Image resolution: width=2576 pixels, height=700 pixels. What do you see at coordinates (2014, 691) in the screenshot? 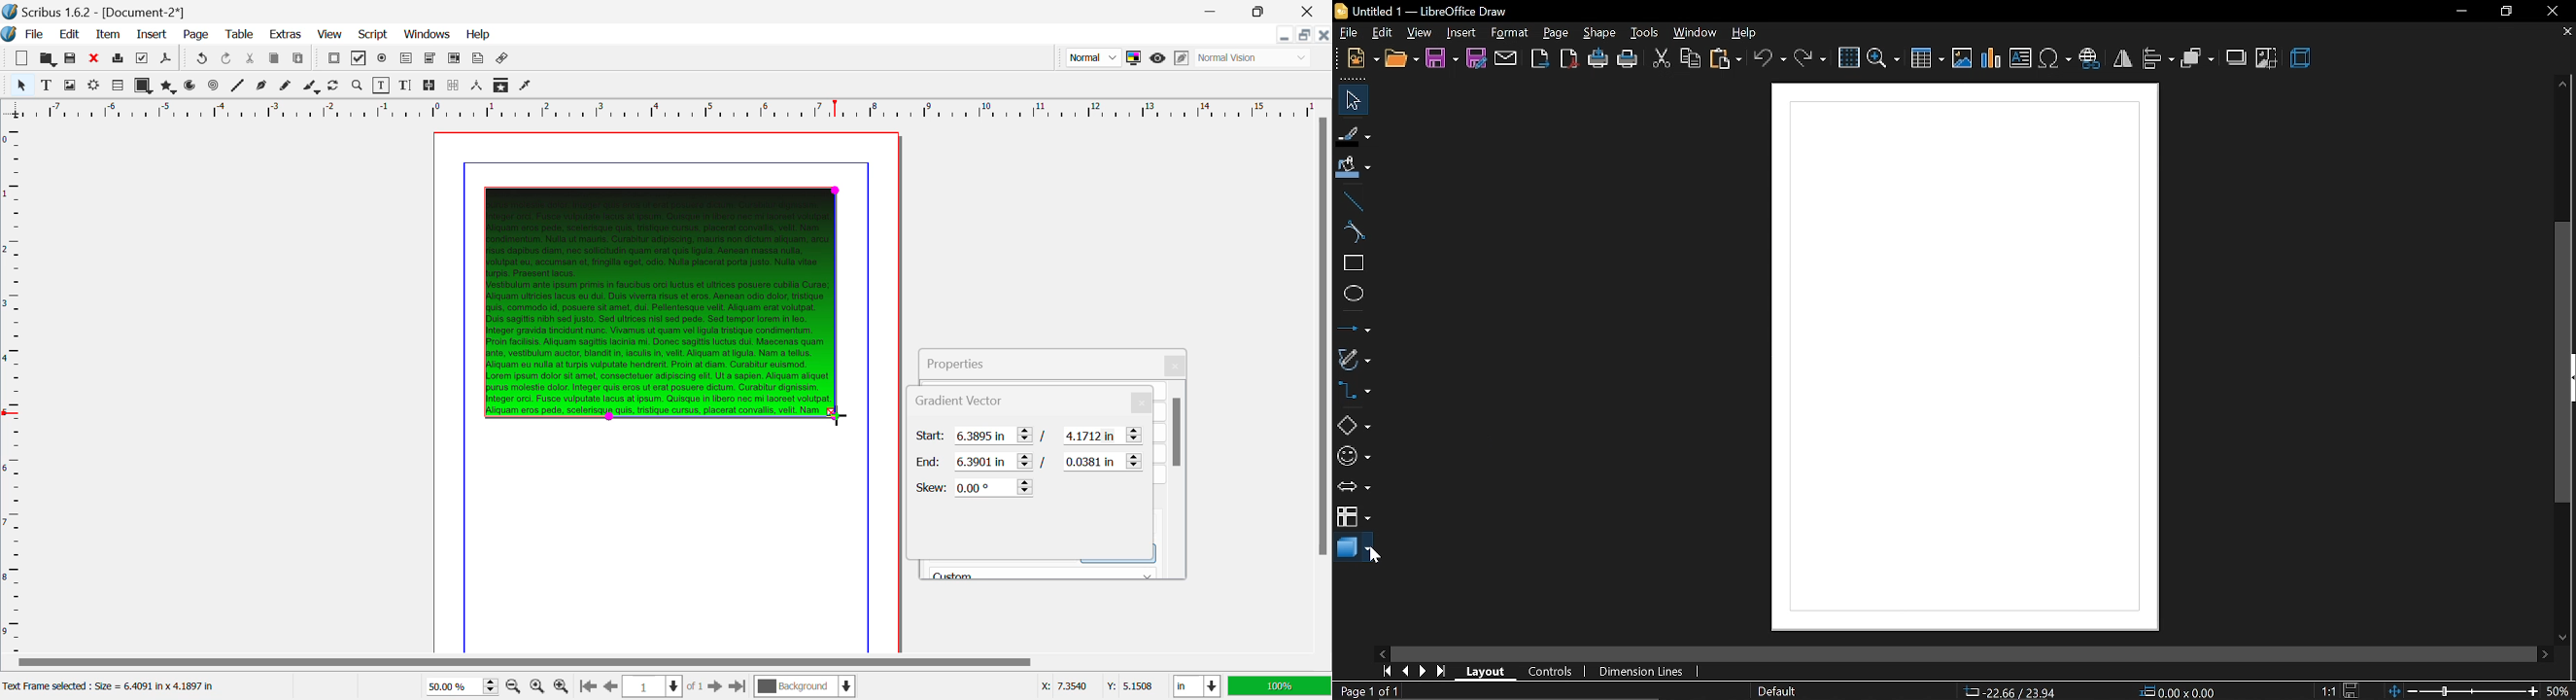
I see `-22.66/23.94` at bounding box center [2014, 691].